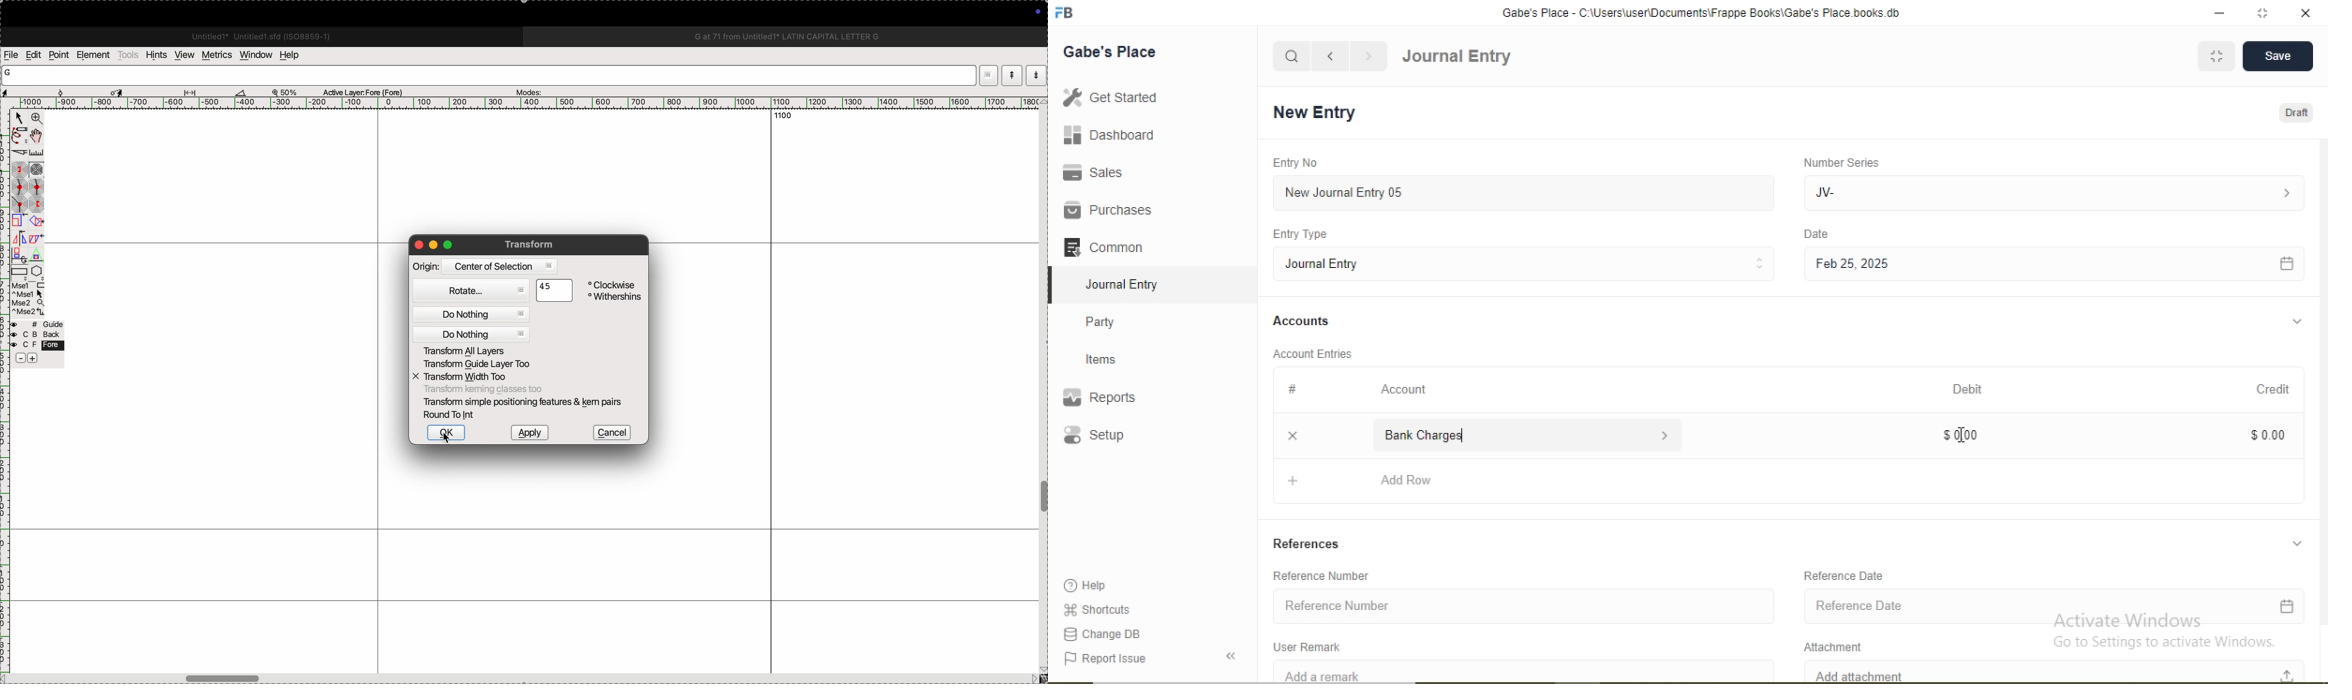 The width and height of the screenshot is (2352, 700). Describe the element at coordinates (1294, 389) in the screenshot. I see `` at that location.